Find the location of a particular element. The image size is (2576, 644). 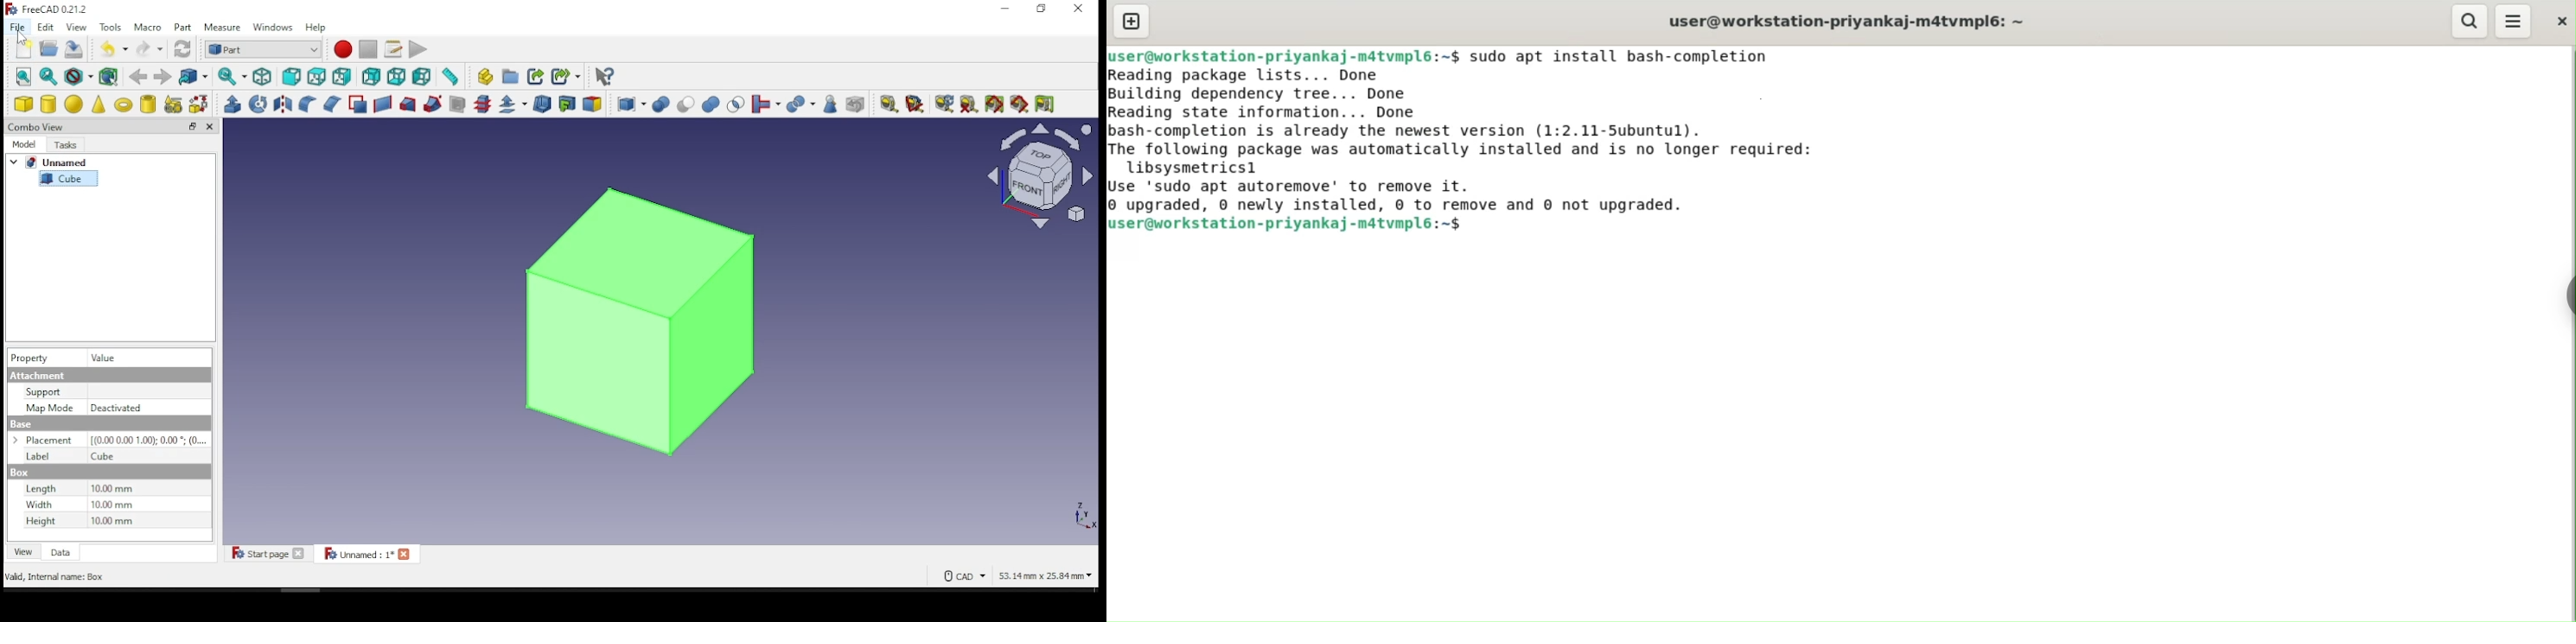

measure is located at coordinates (224, 29).